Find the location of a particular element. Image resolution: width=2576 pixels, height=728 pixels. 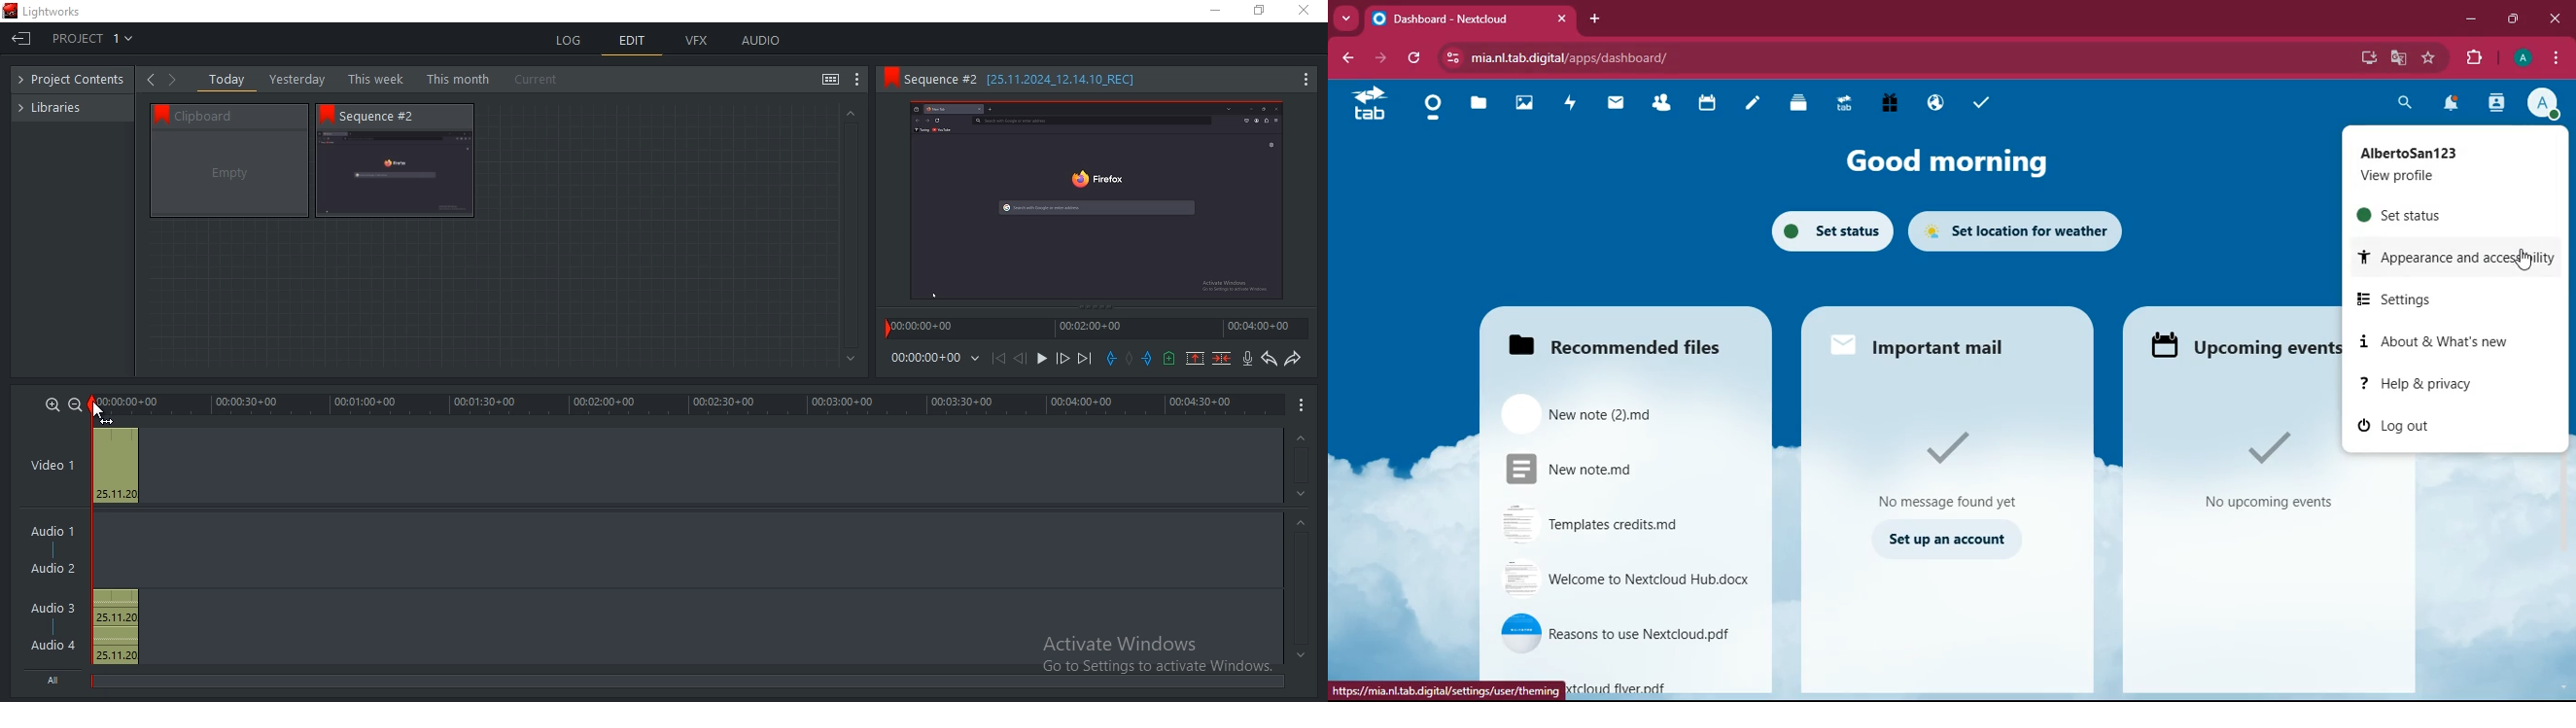

Sequence 2 details is located at coordinates (1038, 79).